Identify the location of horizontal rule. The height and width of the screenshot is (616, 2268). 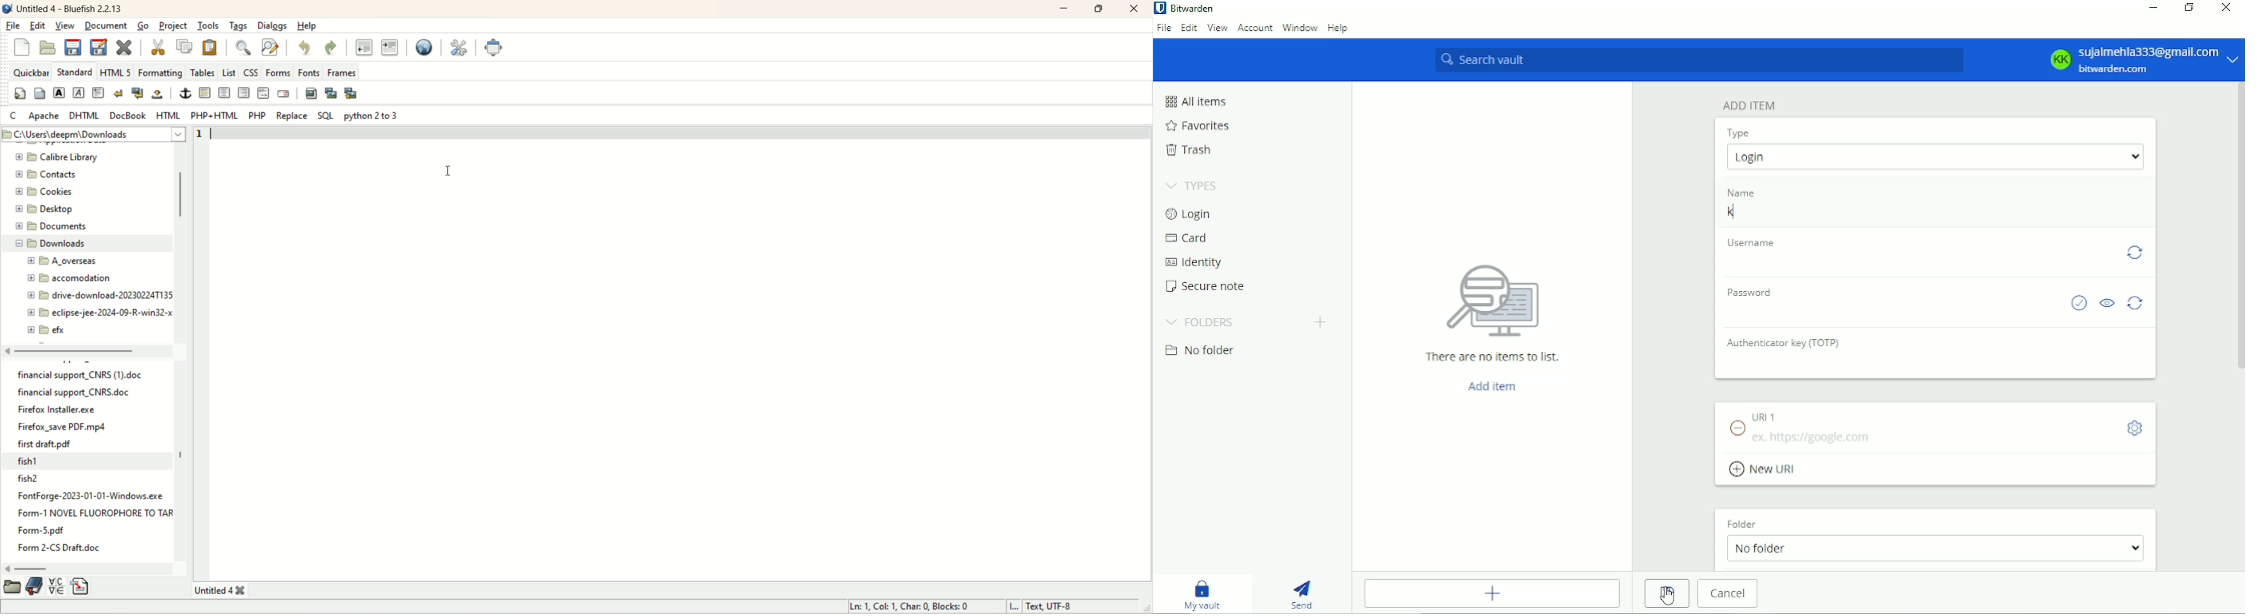
(204, 93).